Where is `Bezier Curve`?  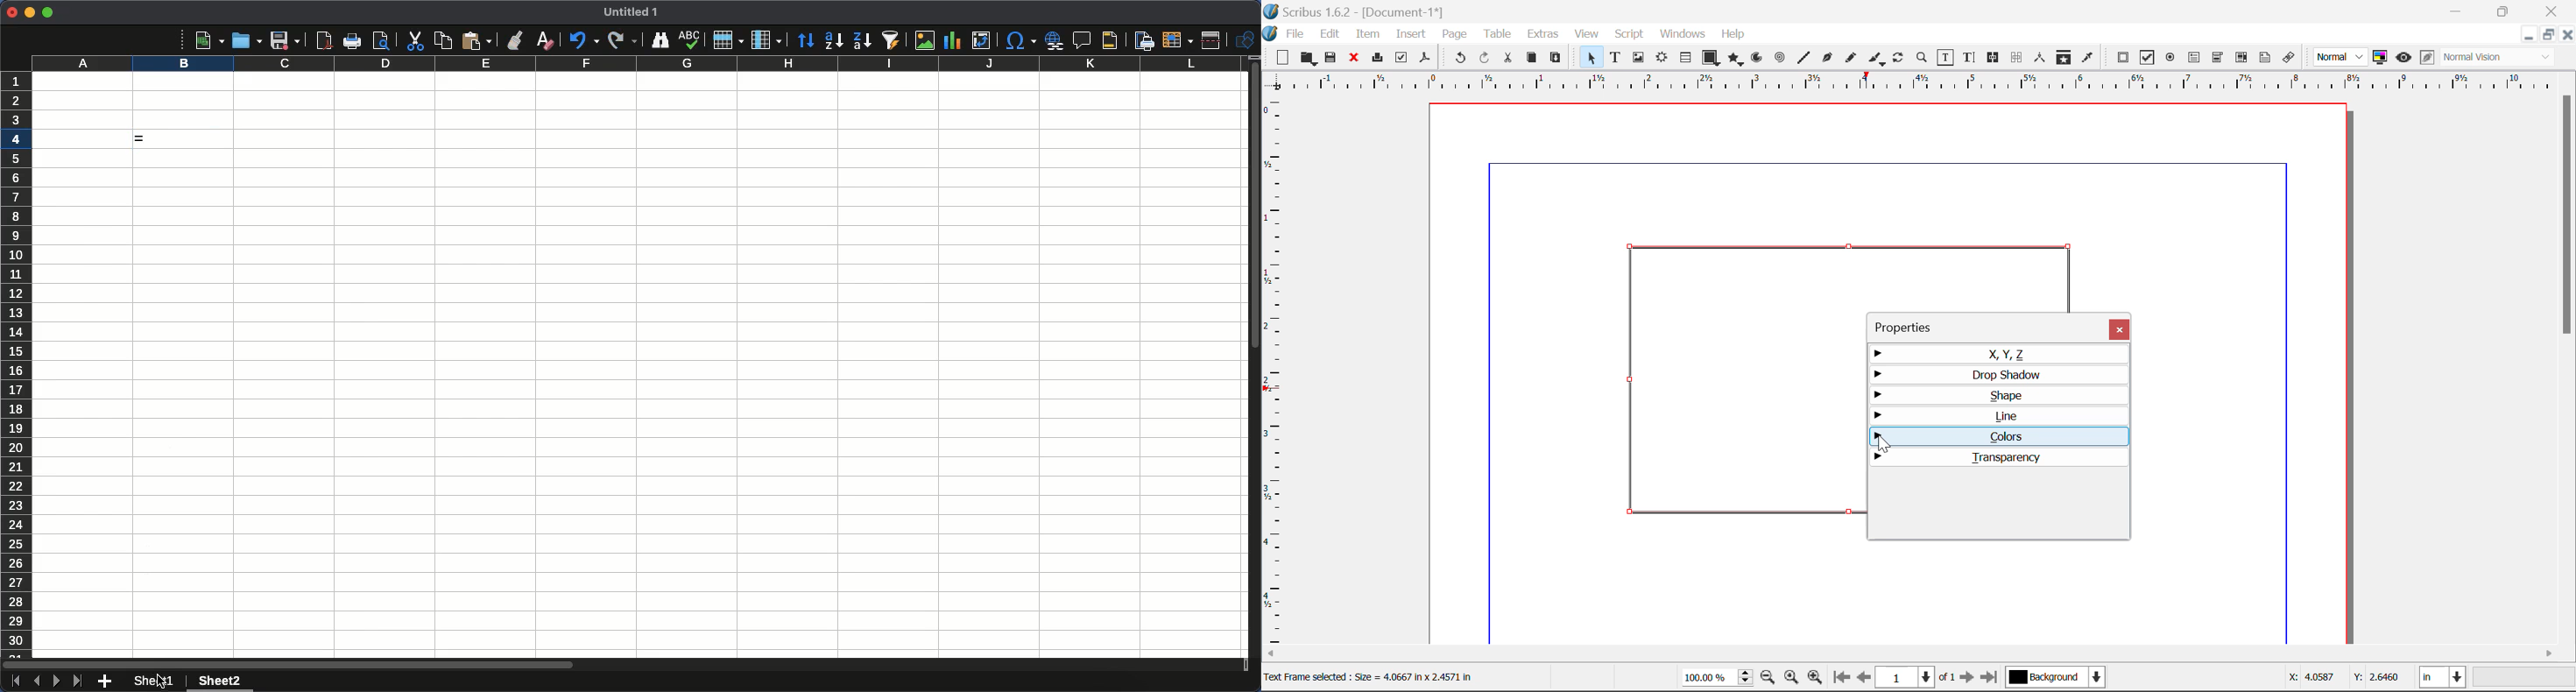
Bezier Curve is located at coordinates (1826, 58).